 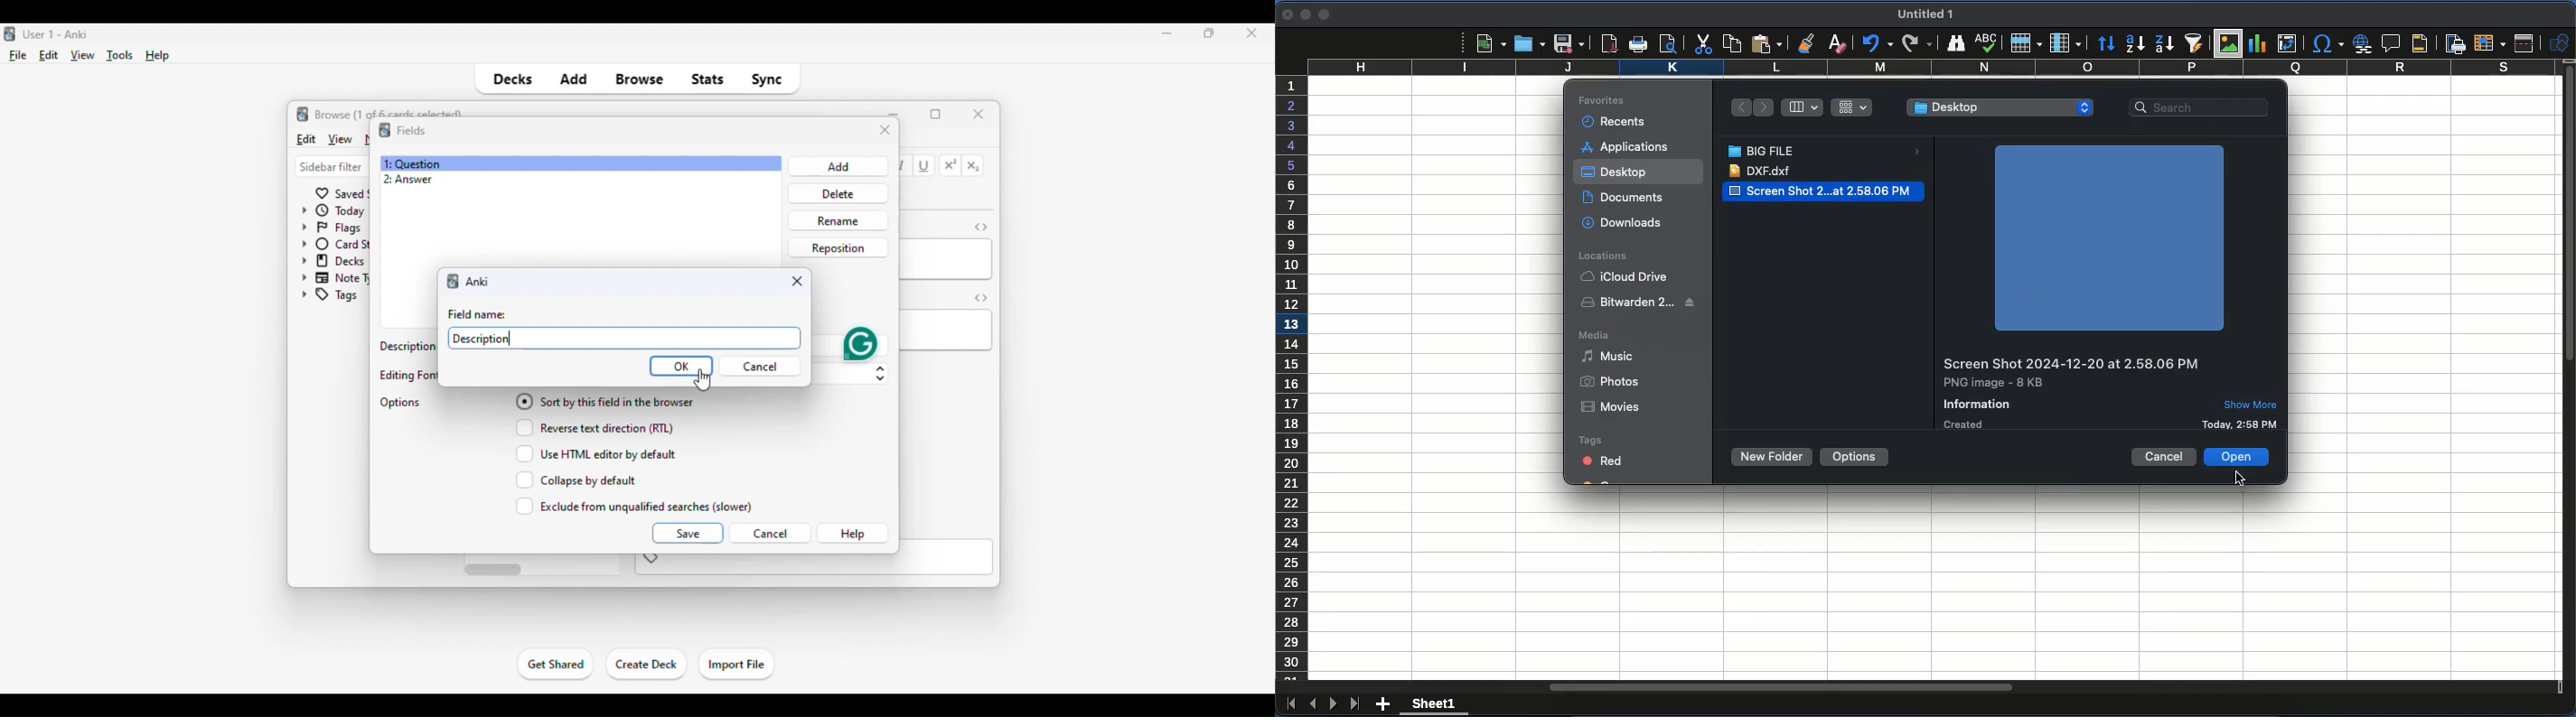 What do you see at coordinates (2328, 43) in the screenshot?
I see `special character` at bounding box center [2328, 43].